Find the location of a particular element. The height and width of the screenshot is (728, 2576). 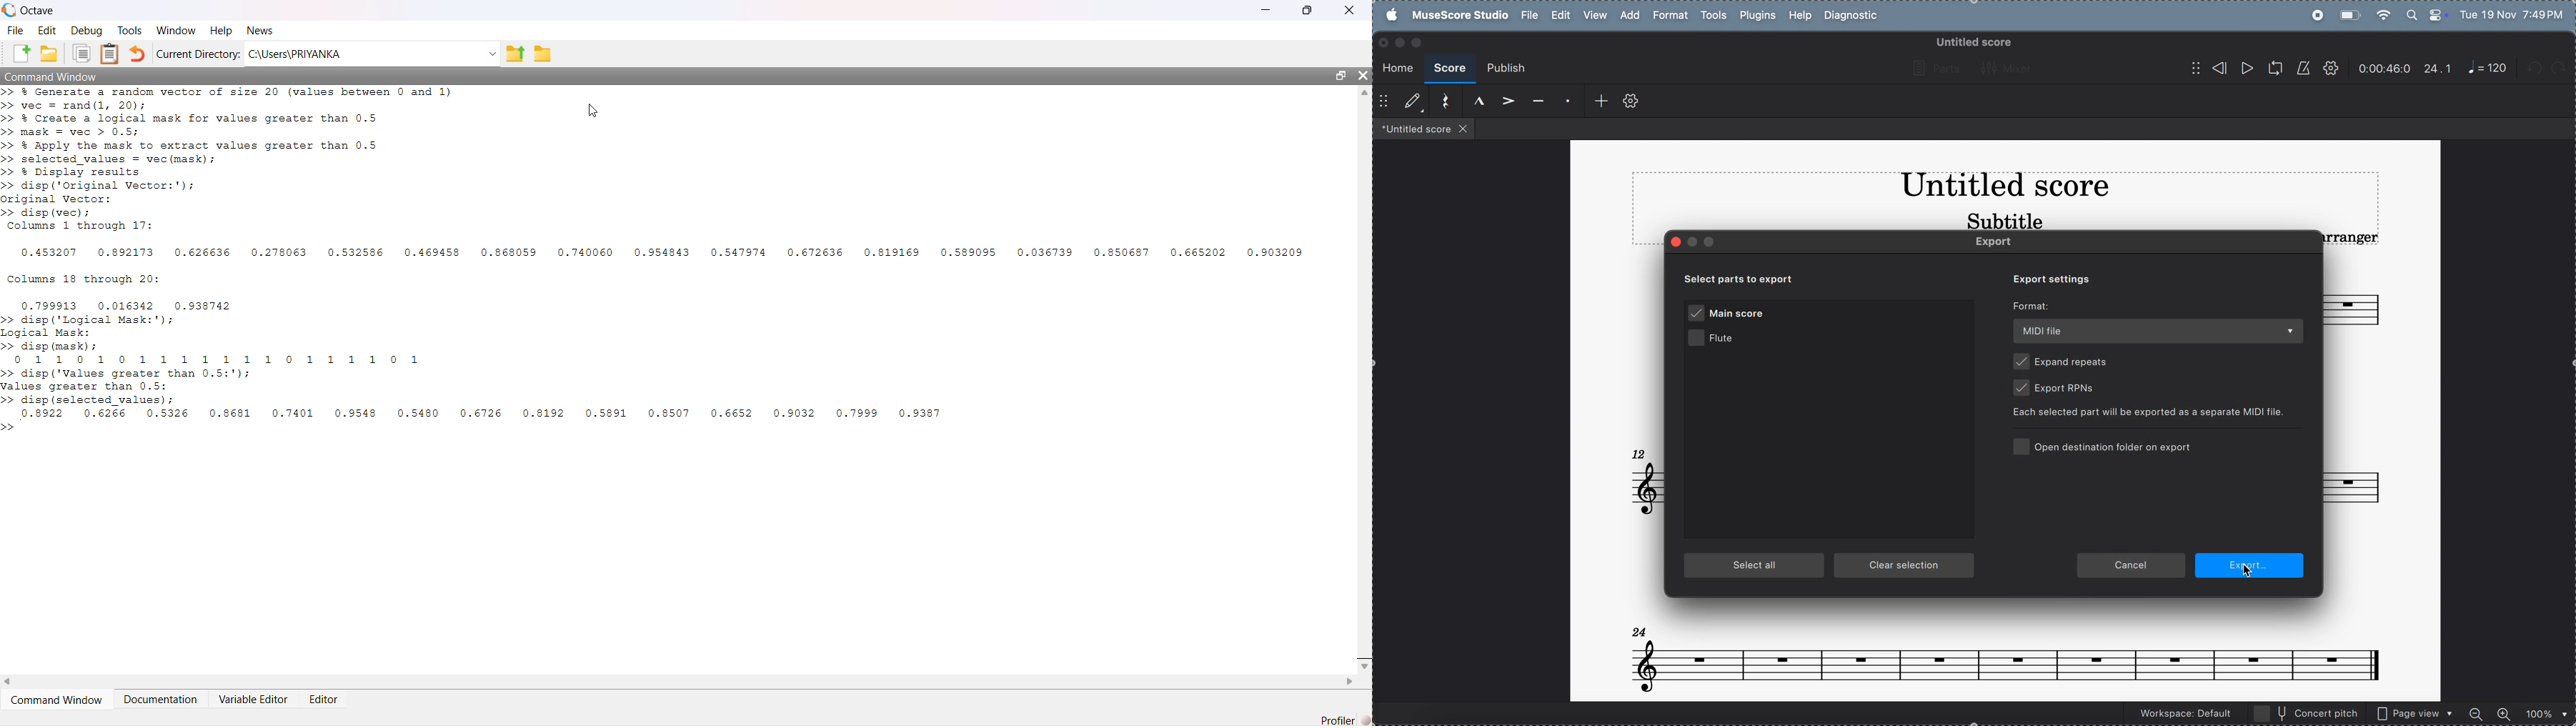

tenuto is located at coordinates (1535, 102).